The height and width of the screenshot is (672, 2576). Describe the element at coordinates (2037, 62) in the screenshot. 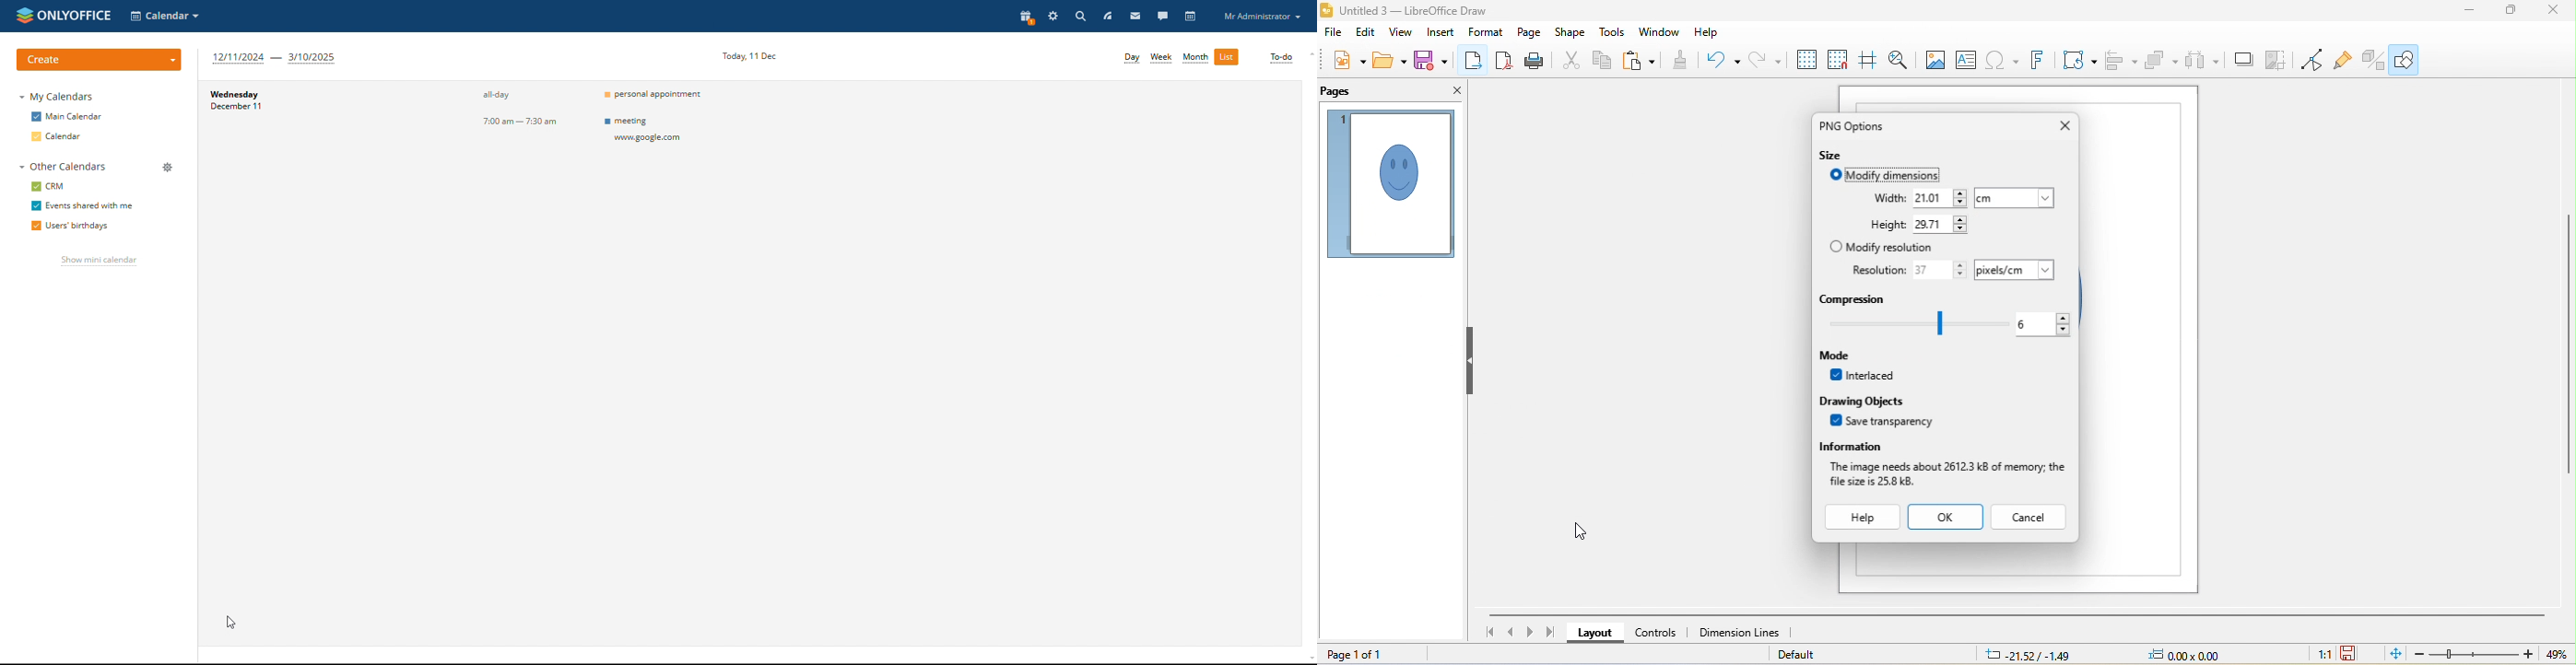

I see `font work text` at that location.